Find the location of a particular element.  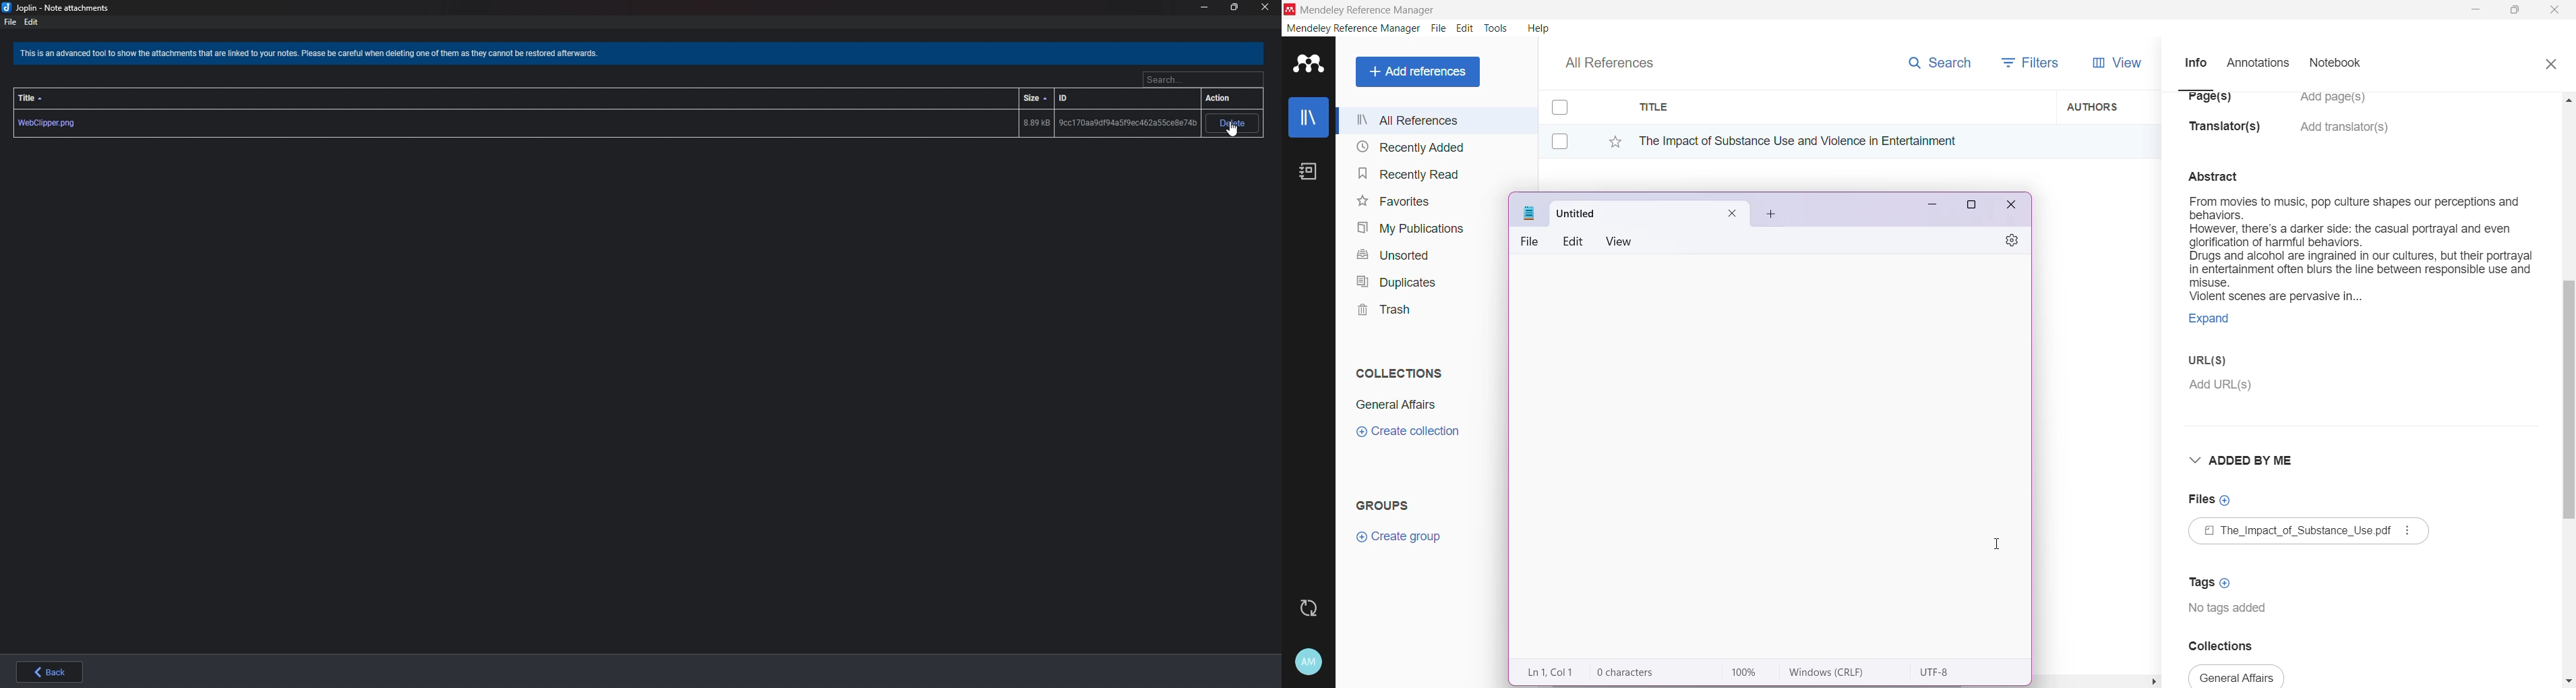

Annotations is located at coordinates (2256, 63).